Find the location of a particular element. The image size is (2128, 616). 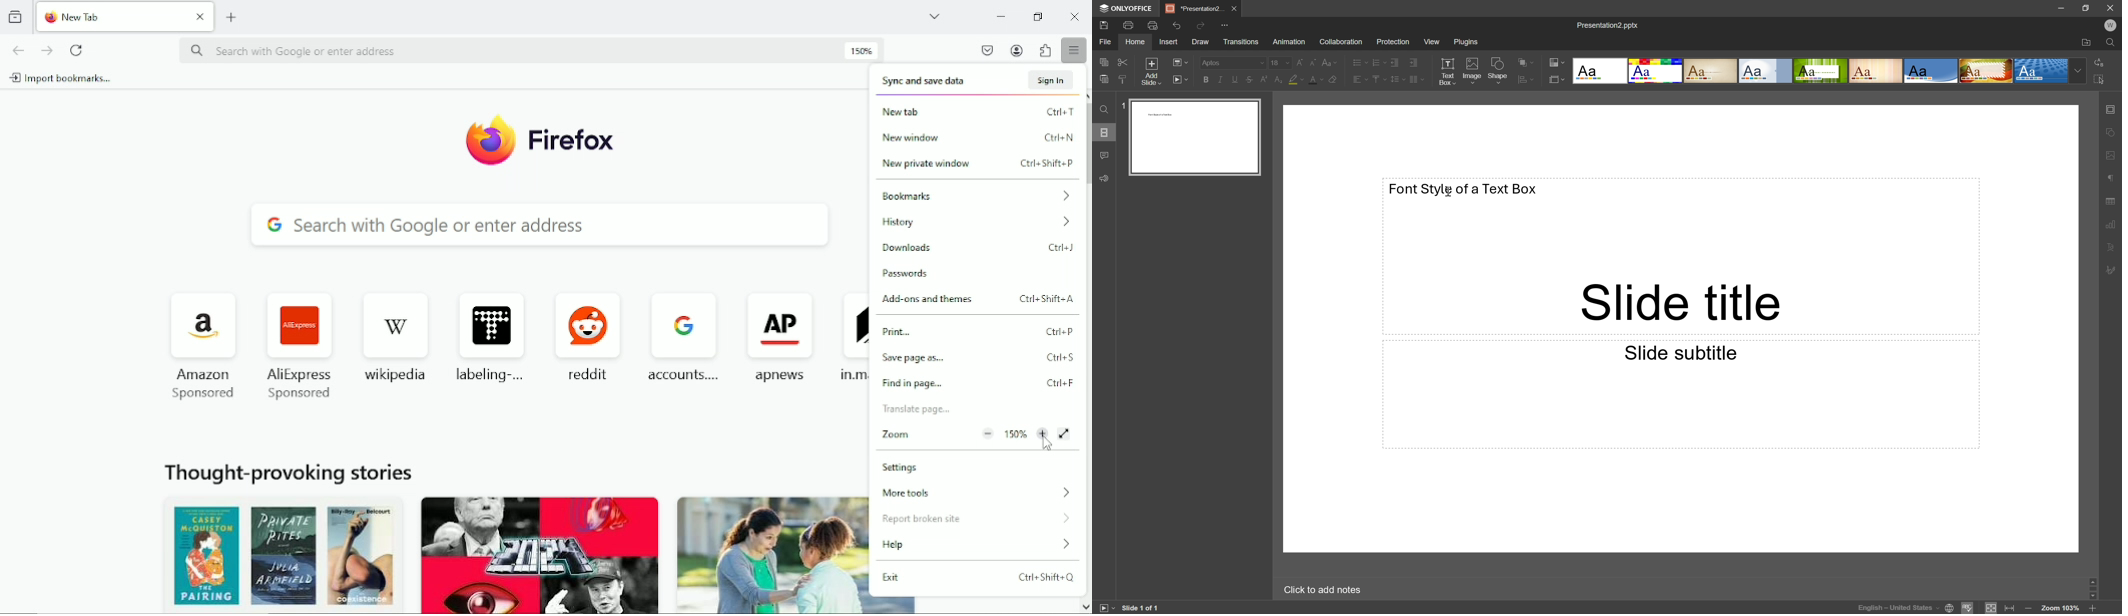

save to pocket is located at coordinates (986, 50).